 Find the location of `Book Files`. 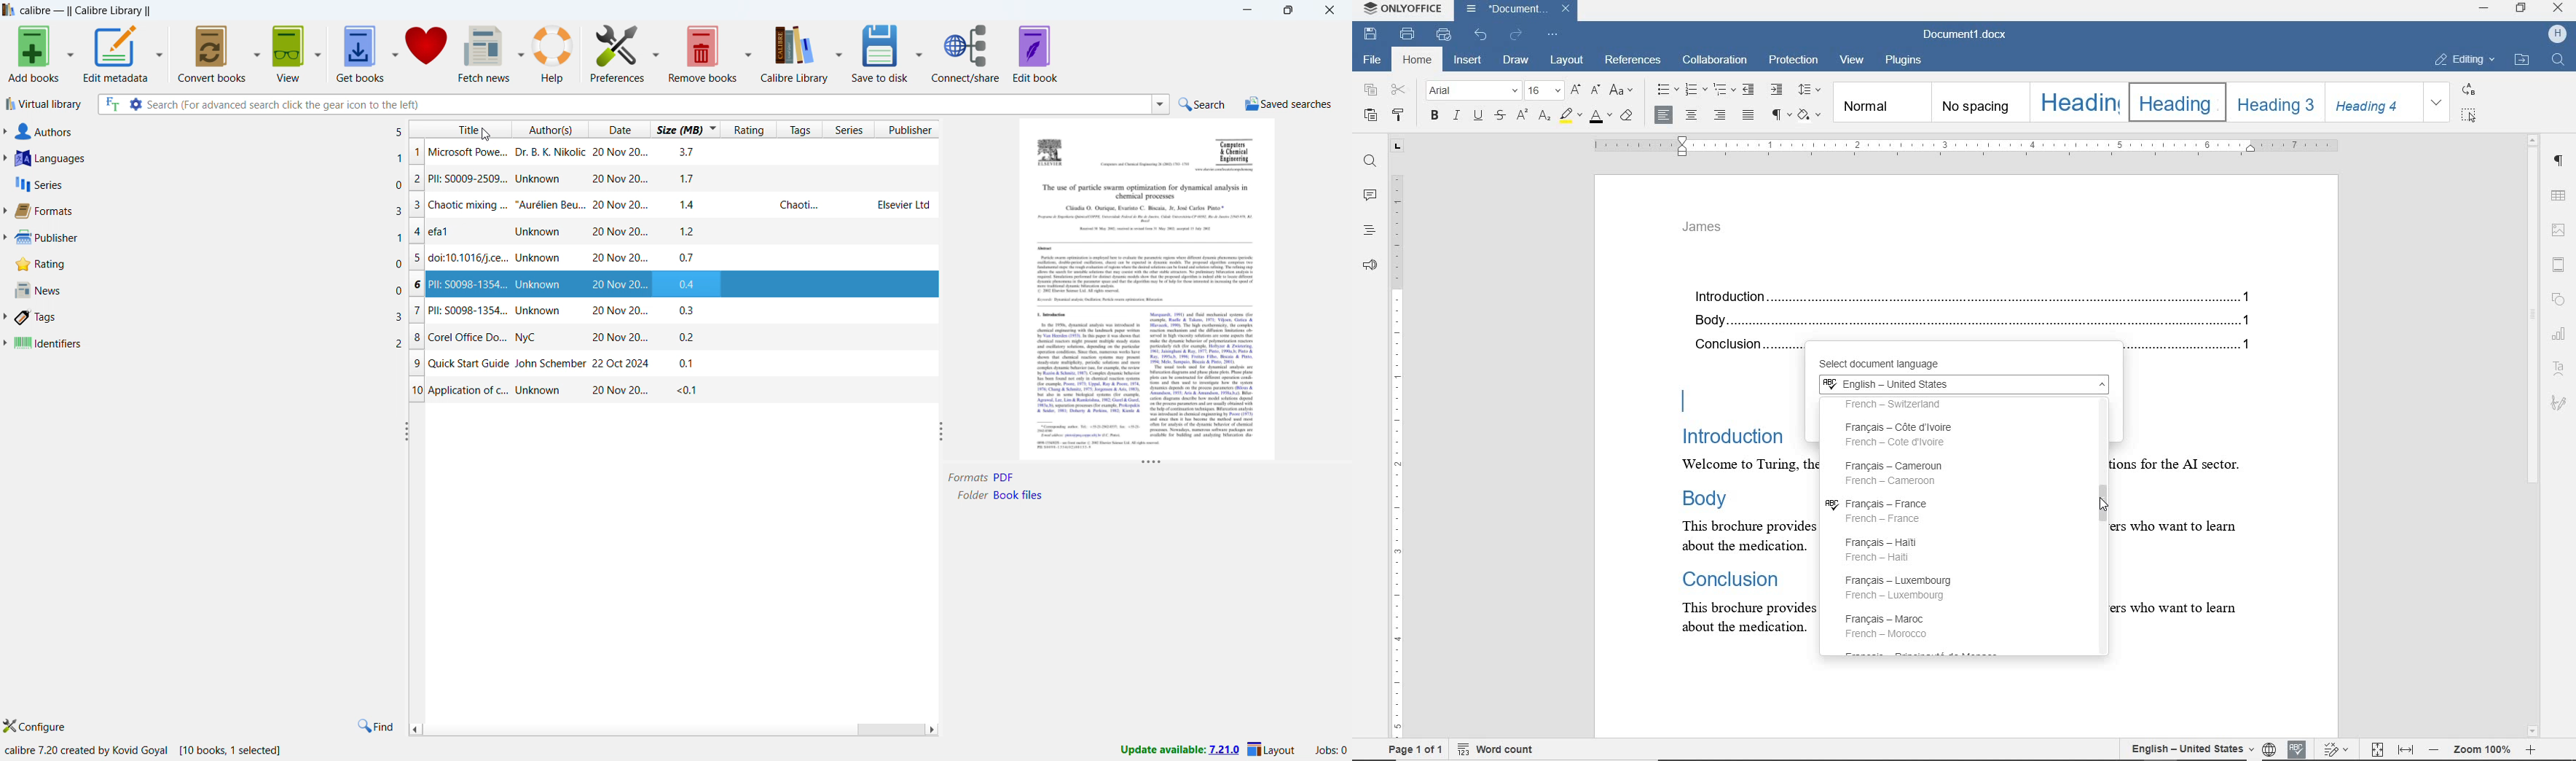

Book Files is located at coordinates (1021, 496).